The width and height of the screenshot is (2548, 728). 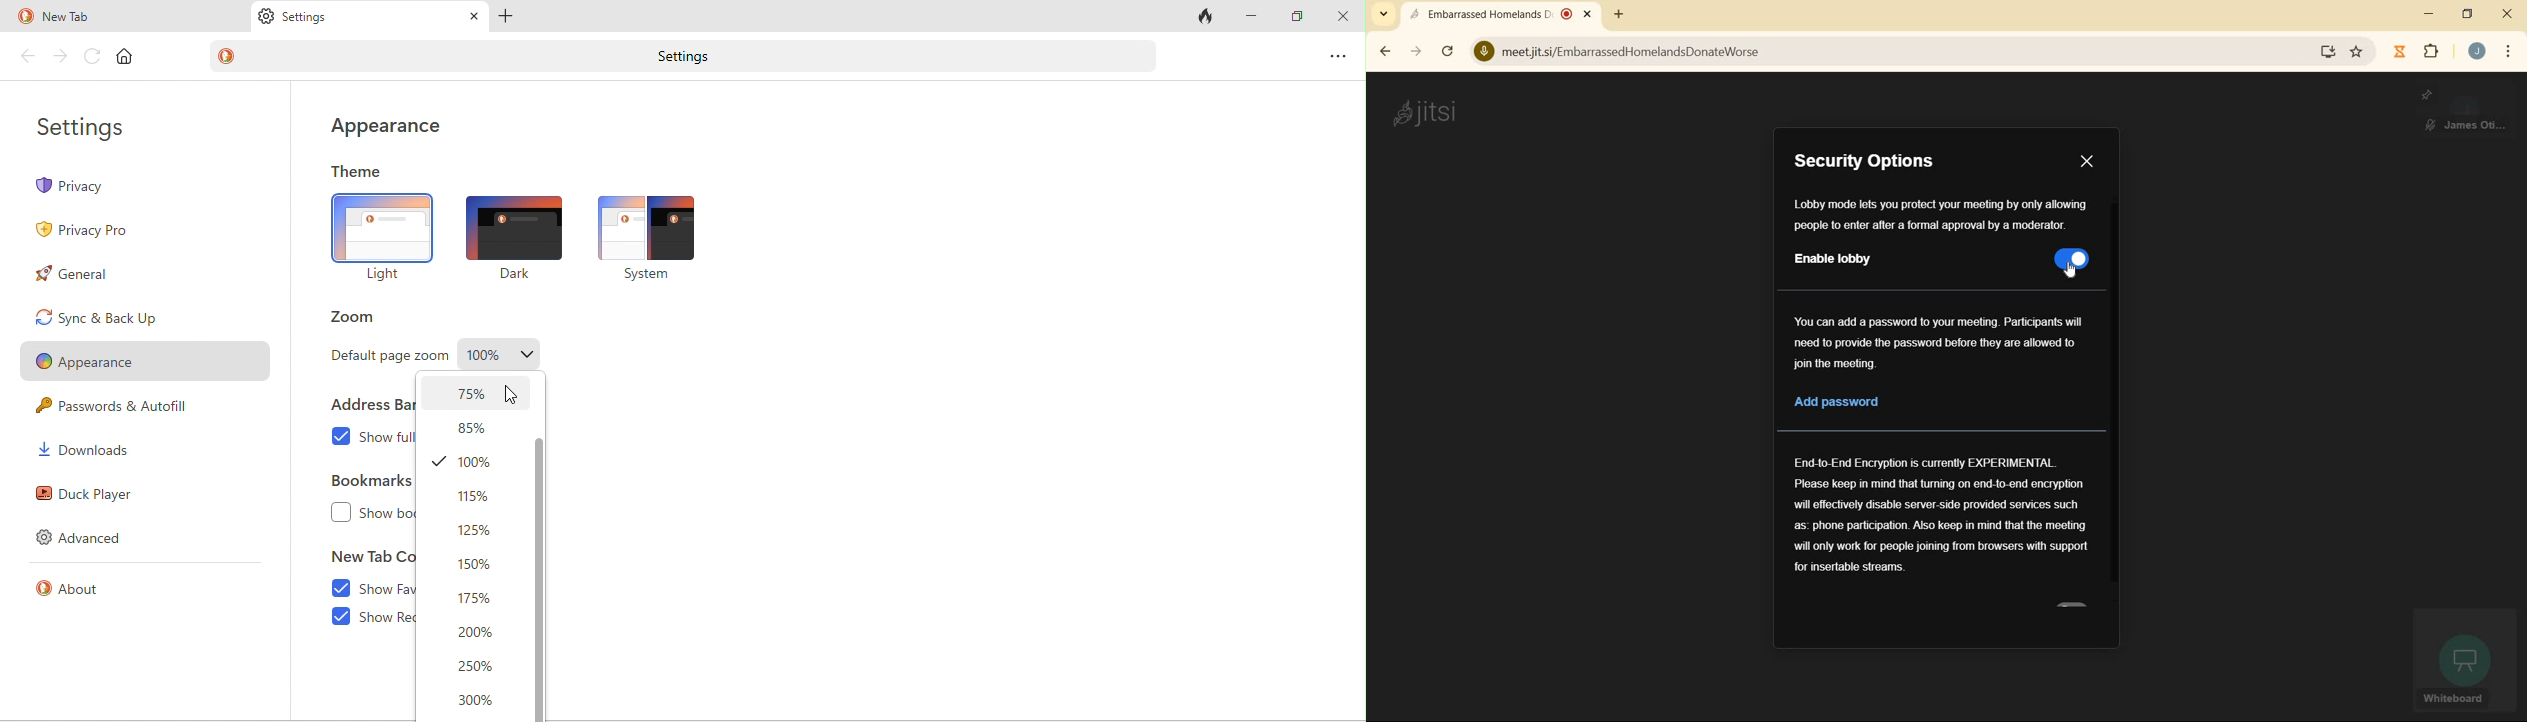 I want to click on dark, so click(x=514, y=273).